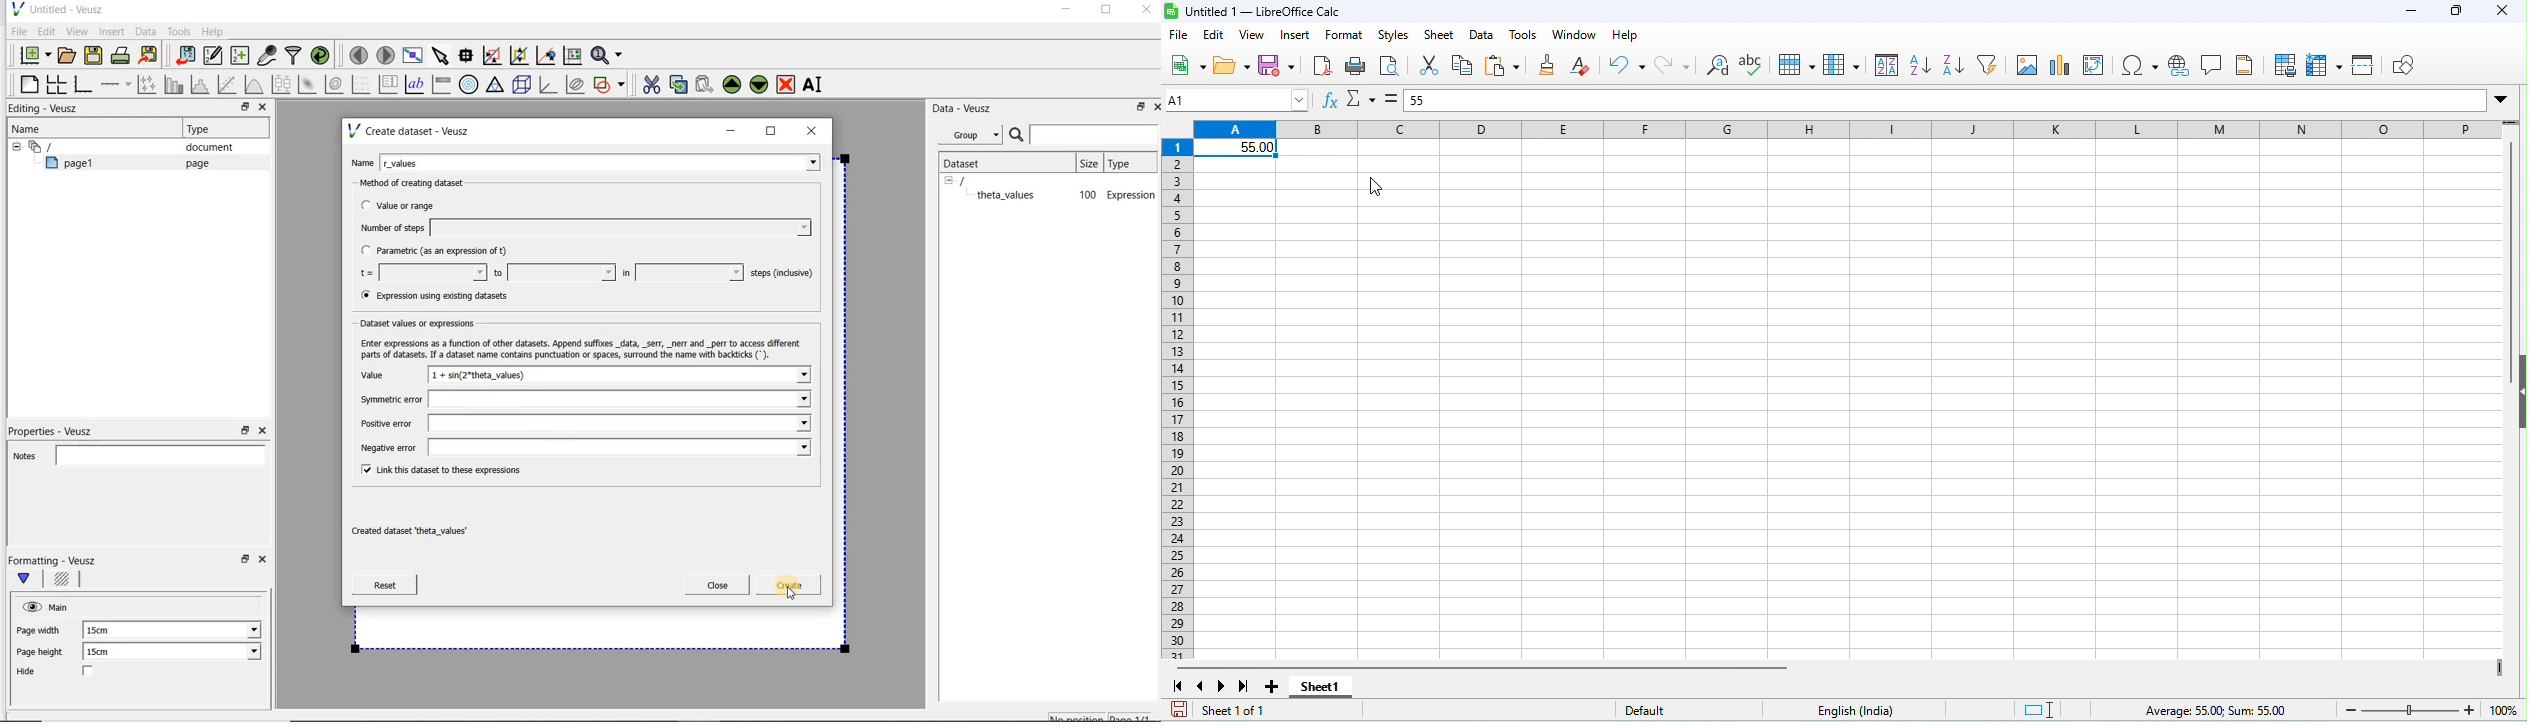 The height and width of the screenshot is (728, 2548). I want to click on Plot points with lines and error bars, so click(148, 84).